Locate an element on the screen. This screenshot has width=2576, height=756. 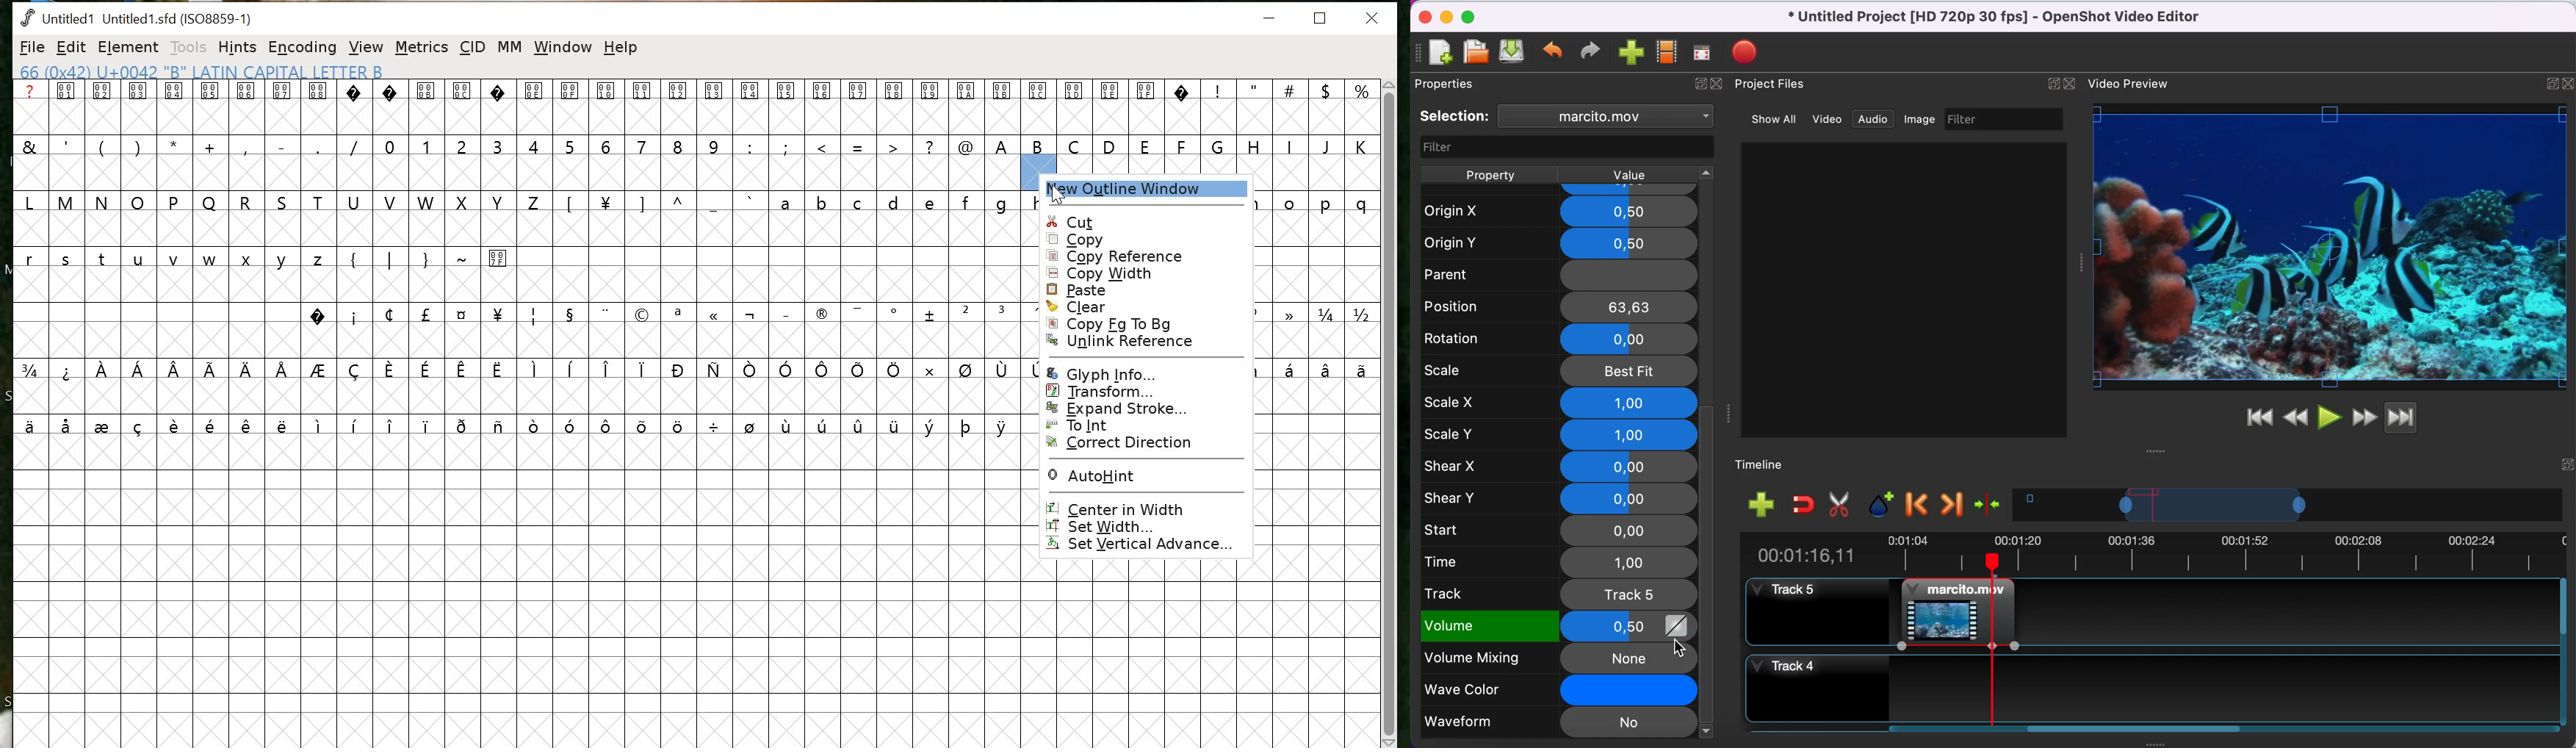
expand/hide is located at coordinates (2569, 80).